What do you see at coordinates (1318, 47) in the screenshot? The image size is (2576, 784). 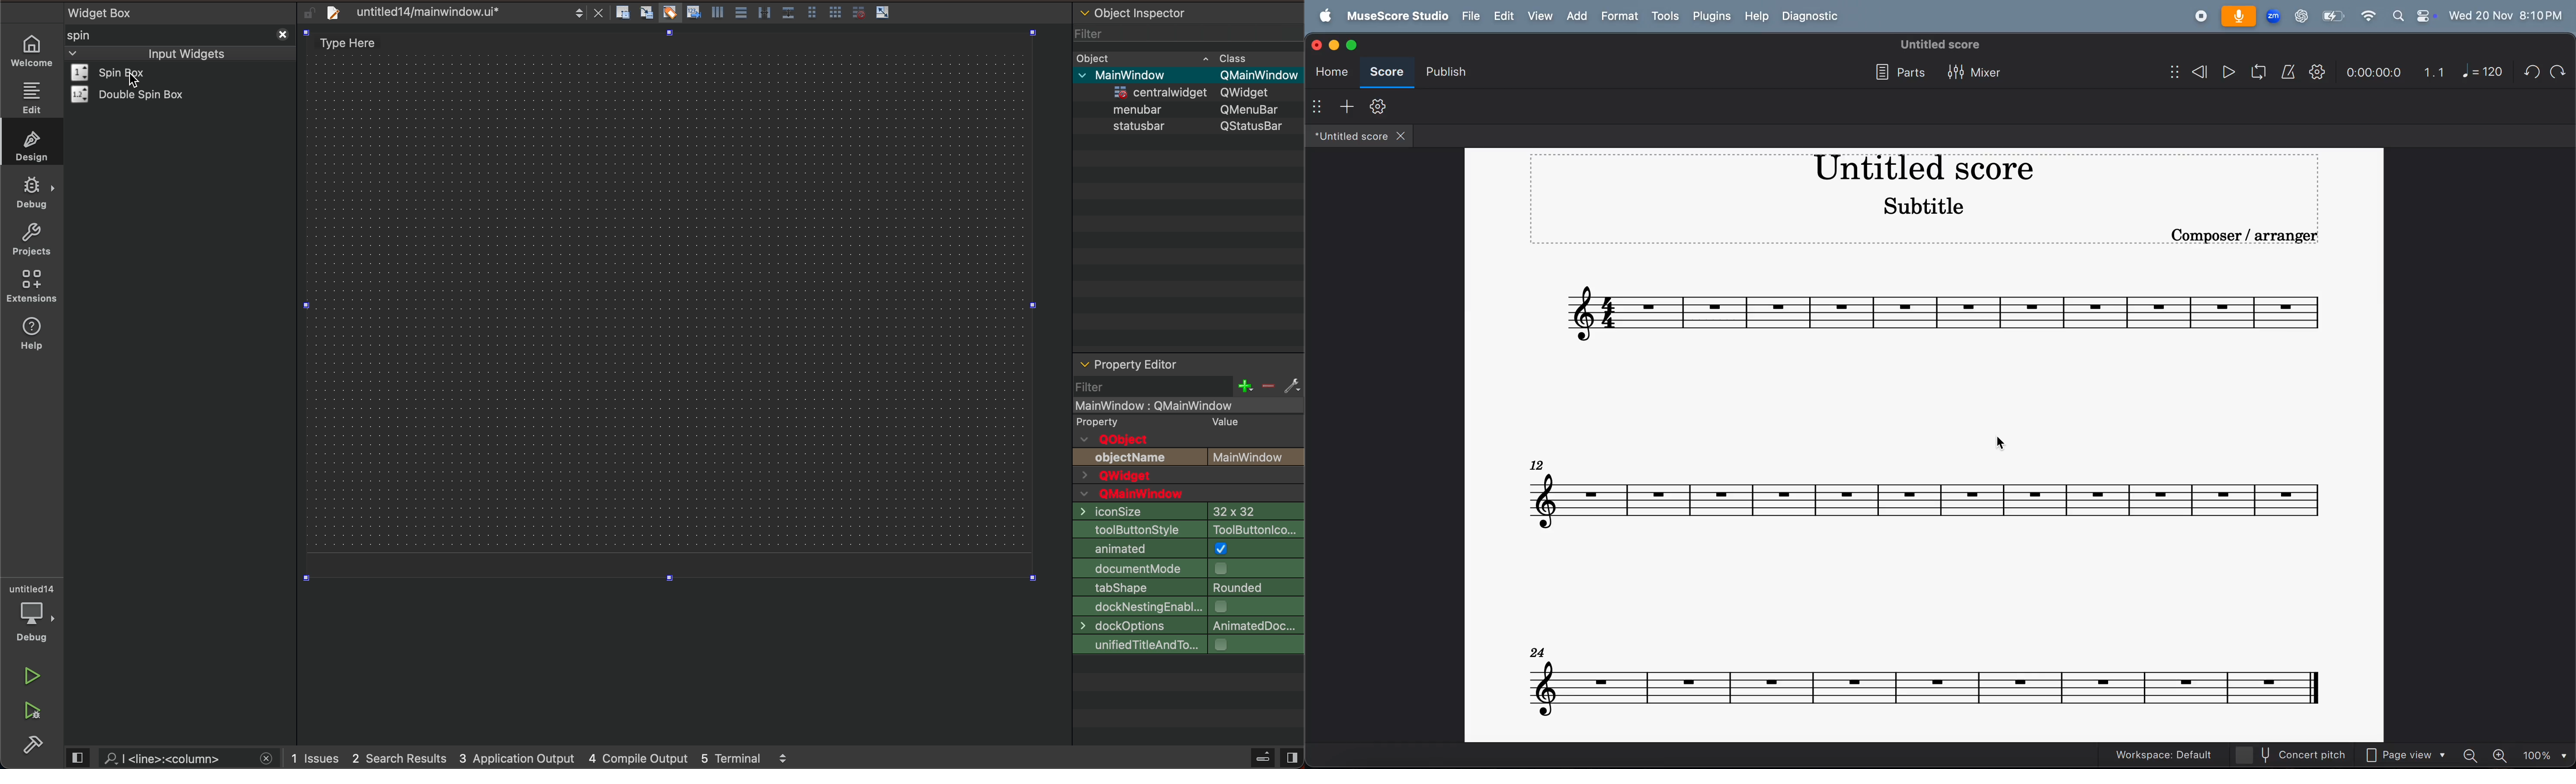 I see `close` at bounding box center [1318, 47].